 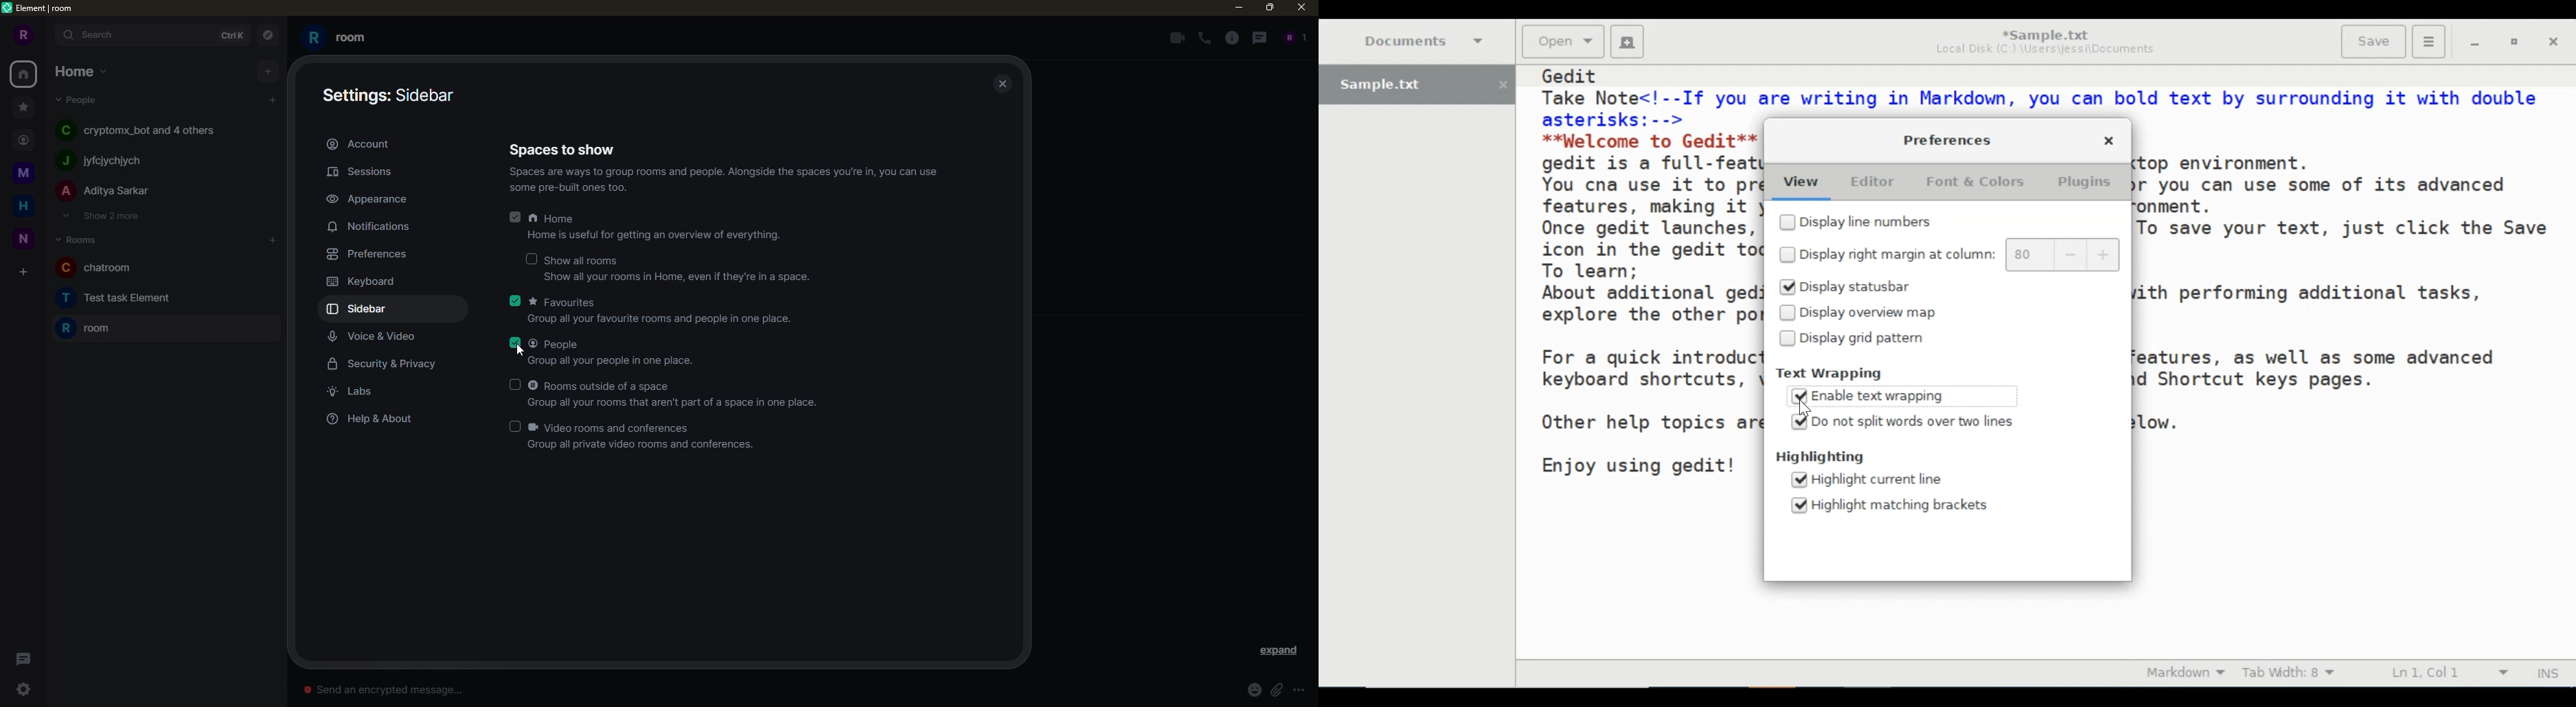 I want to click on sessions, so click(x=364, y=172).